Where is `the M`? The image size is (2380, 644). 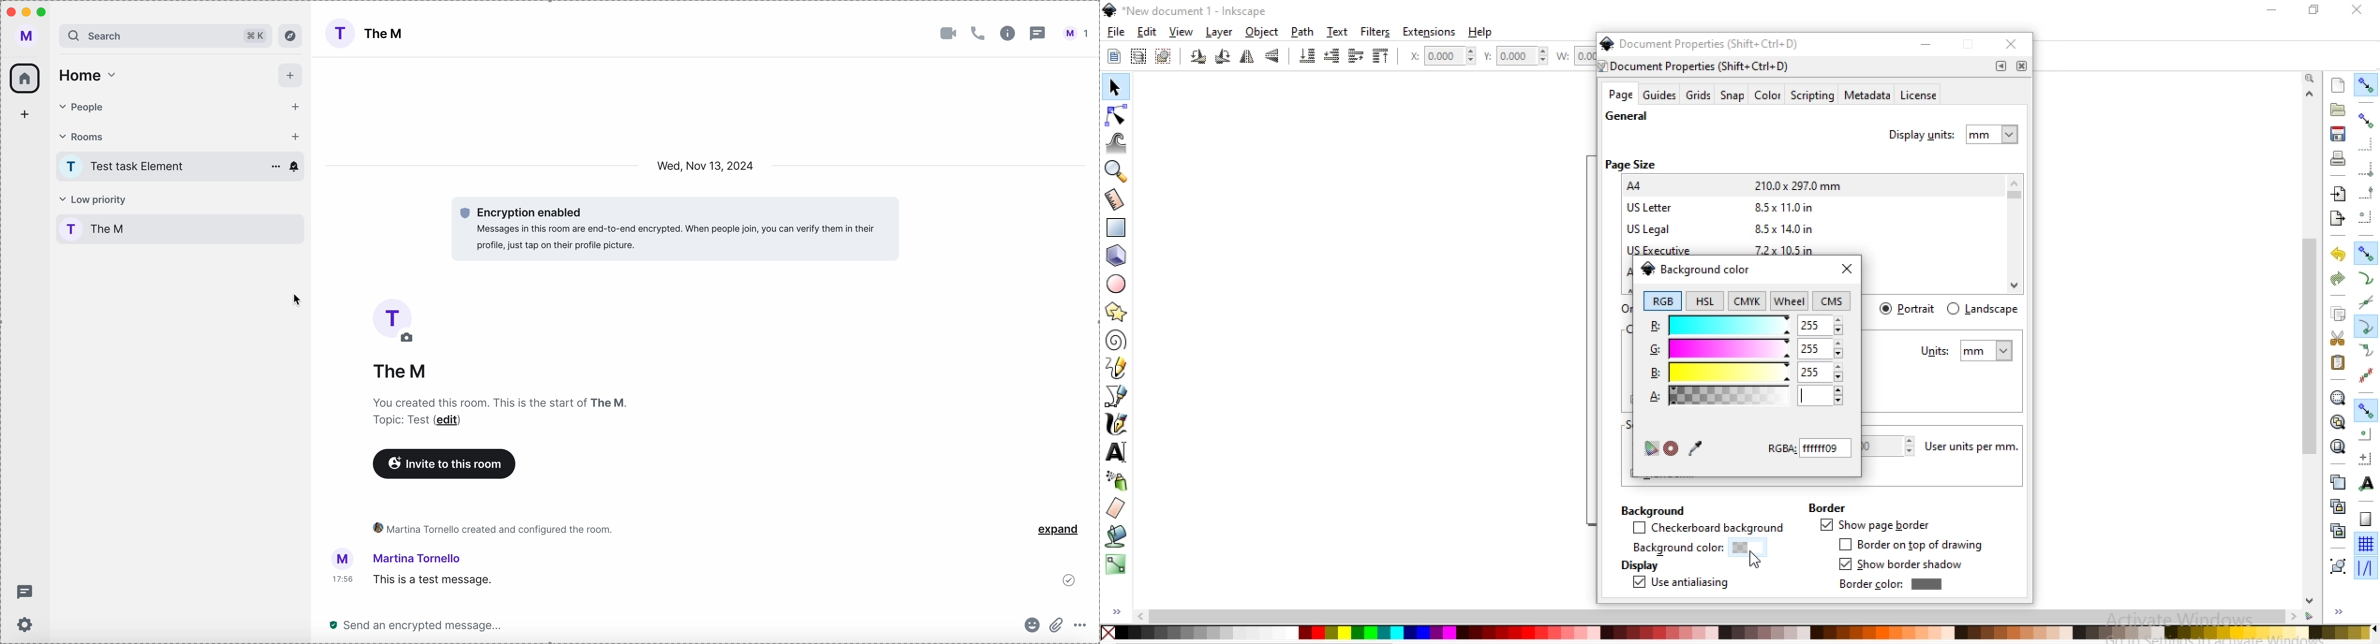 the M is located at coordinates (400, 373).